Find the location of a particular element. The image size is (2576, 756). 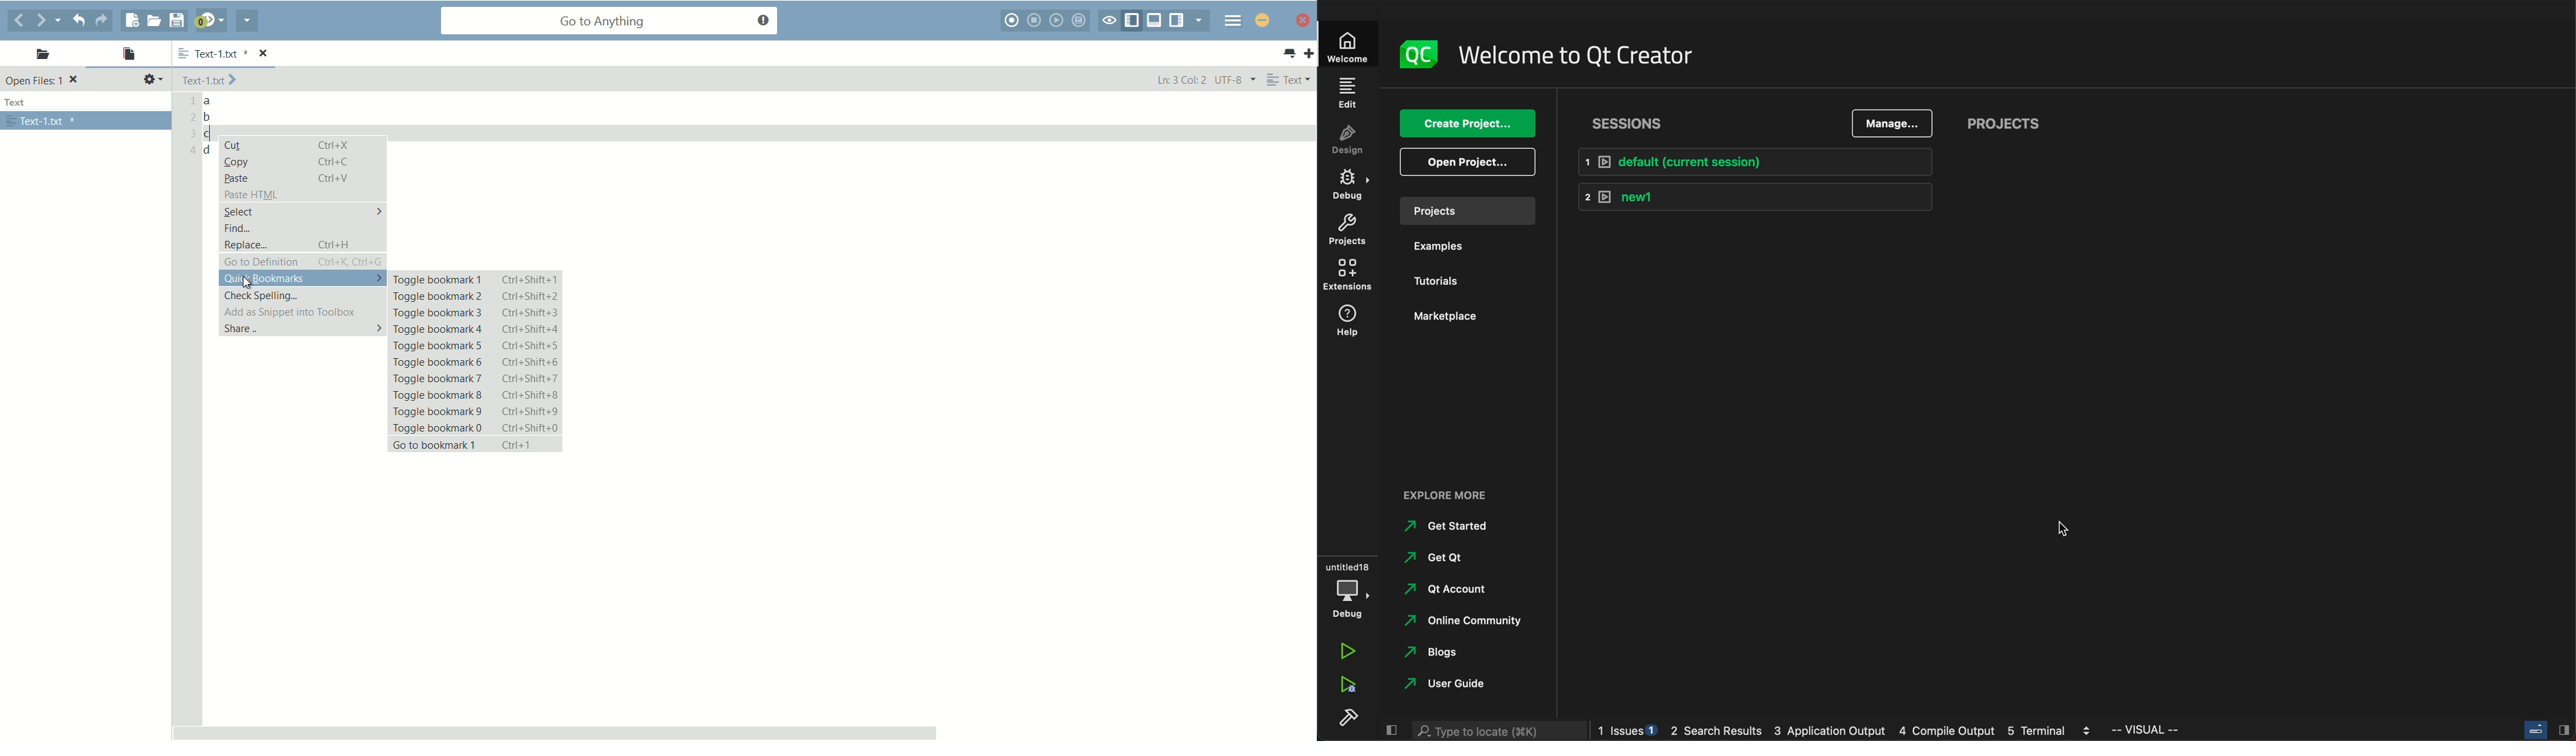

toggle bookmark 9 is located at coordinates (476, 410).